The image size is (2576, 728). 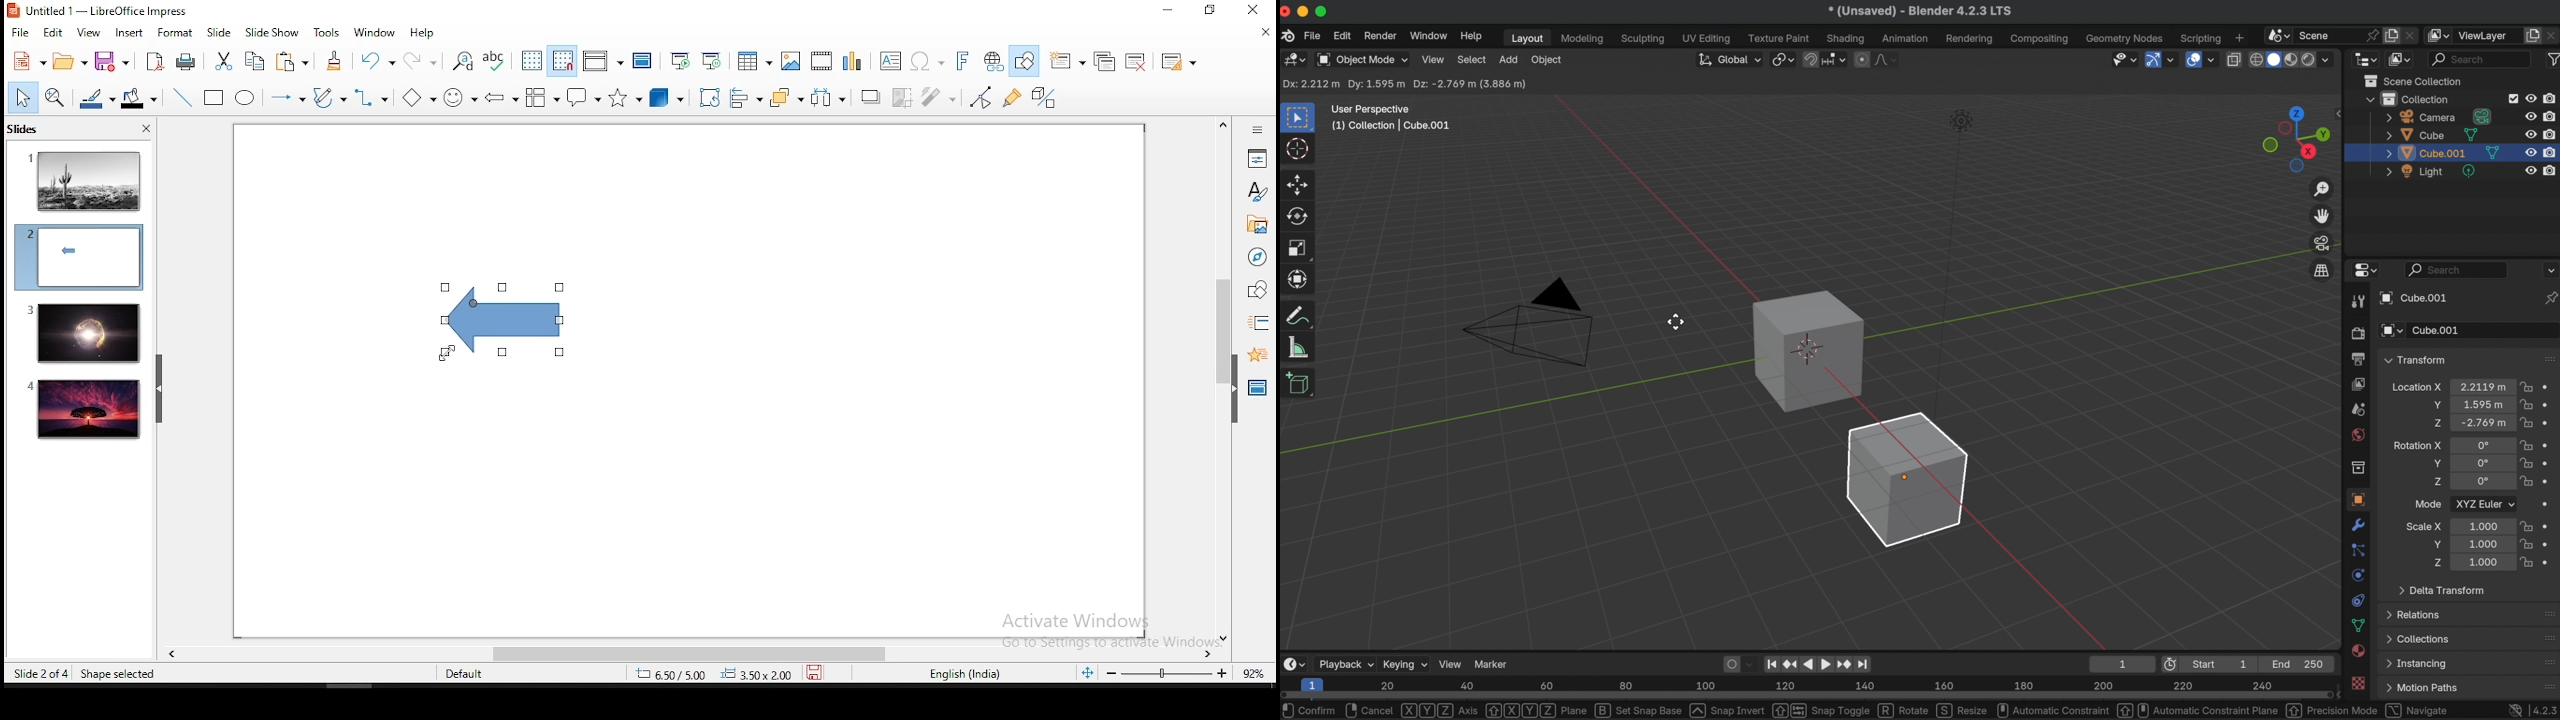 I want to click on pin scene to workspace, so click(x=2371, y=33).